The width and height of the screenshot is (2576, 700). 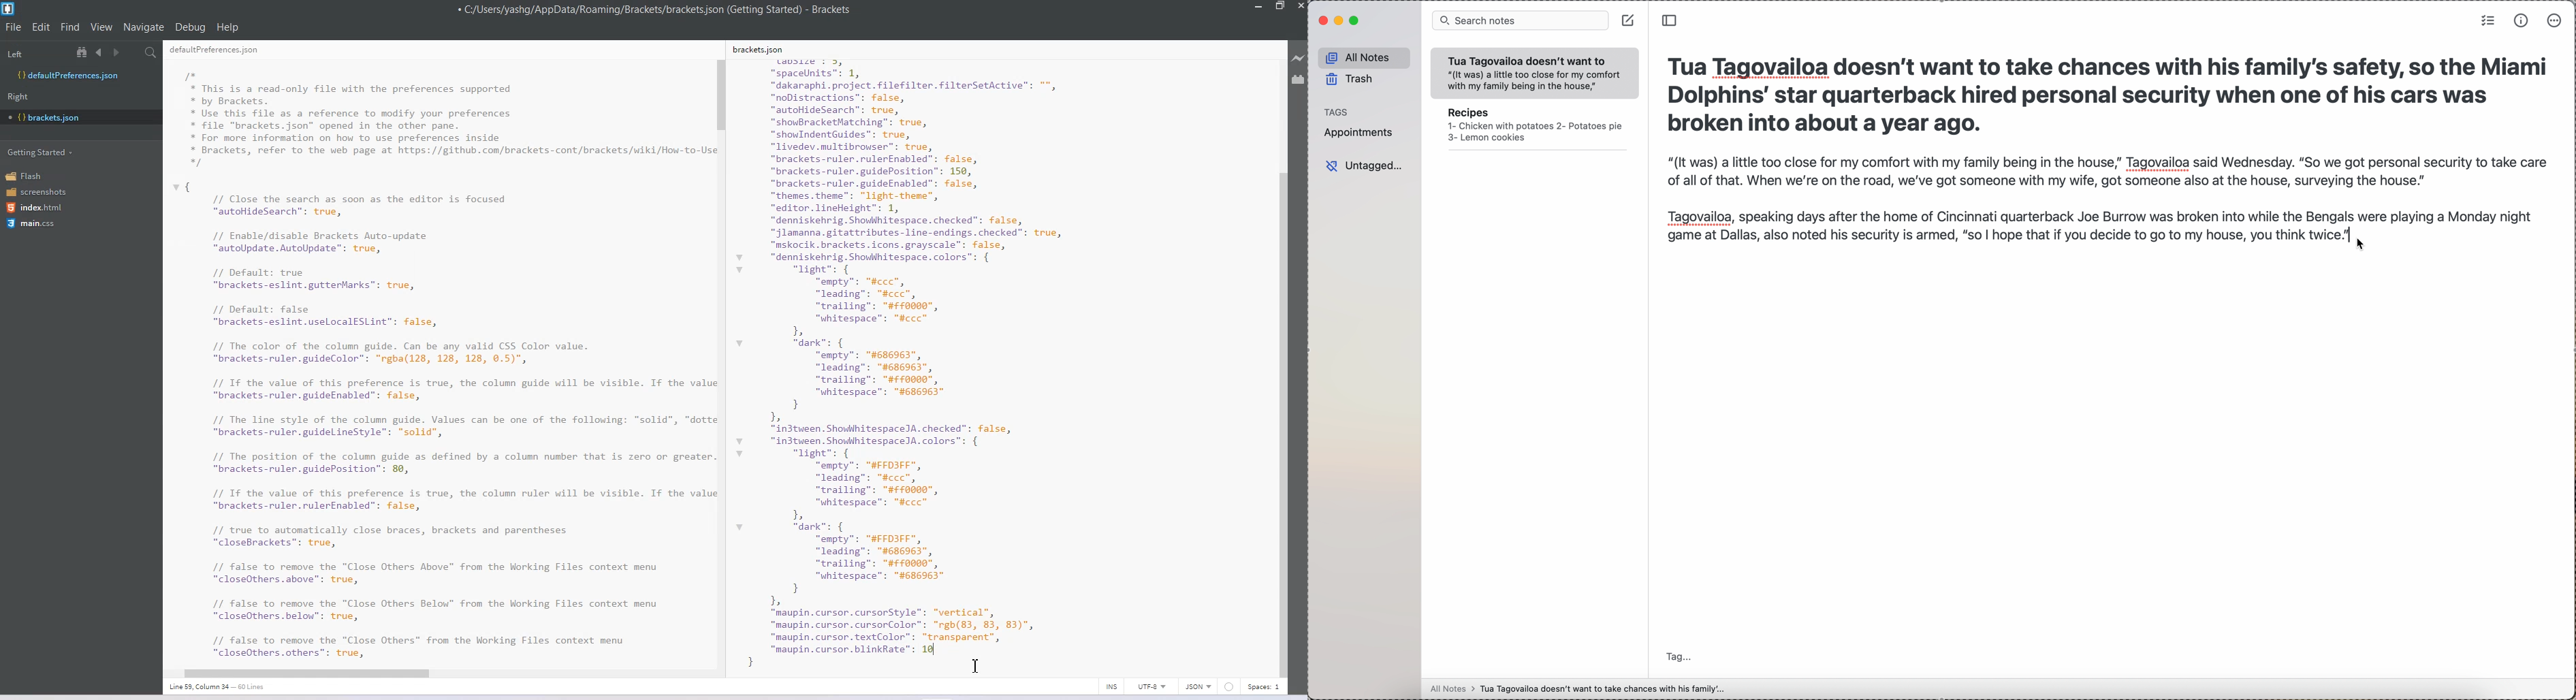 I want to click on kets. son
size : 3,
“spacelnits": 1,
“dakaraphi.project. filefilter. filterSetActive”: "*,
“noDistractions”: false,
“autohideSearch”: true,
“showBracketMatching”: true,
“showIndentGuides”: true,
“livedev.multibrowser”: true,
“brackets-ruler.rulerEnabled": false,
“brackets-ruler.guidePosition”: 150,
“brackets-ruler.guideEnabled": false,
“themes theme": "light-theme",
“editor. lineHeight": 1,
“denniskehrig. Showhhitespace. checked": false,
“jlamanna.gitattributes-line-endings. checked": true,
“mskocik.brackets.icons.grayscale": false,
“denniskehrig. Showhitespace. colors”: {
“light”: {
“empty”: "#ccc”,
“leading”: "#ccc”,
“trailing”: "#0000",
“whitespace”: "#ccc”
b
“dark”: {
“empty”: "#686963",
["leading”: "#686963",
“trailing”: "#0000",
“whitespace”: "#686963"
}
Ia
“in3tween. ShowhhitespaceJA. checked": false,
“in3tween. ShowhhitespaceJA. colors”: {
“light”: {
“empty”: "#FFDIFF",
“leading”: "#ccc”,
“trailing”: "#0000",
“whitespace”: "#ccc”
bh
“dark”: {
“empty”: "#FFDIFF",
“leading”: "#686963",
“trailing”: "#0000",
“whitespace”: "#686963"
}
b
“maupin. cursor. cursorStyle”: “vertical”,
“maupin. cursor. cursorColor™: "rgh(83, 83, 83)",
“maupin.cursor.textColor”: “transparent”,
“maupin. cursor. blinkRate": 1000 |
:, so click(x=930, y=355).